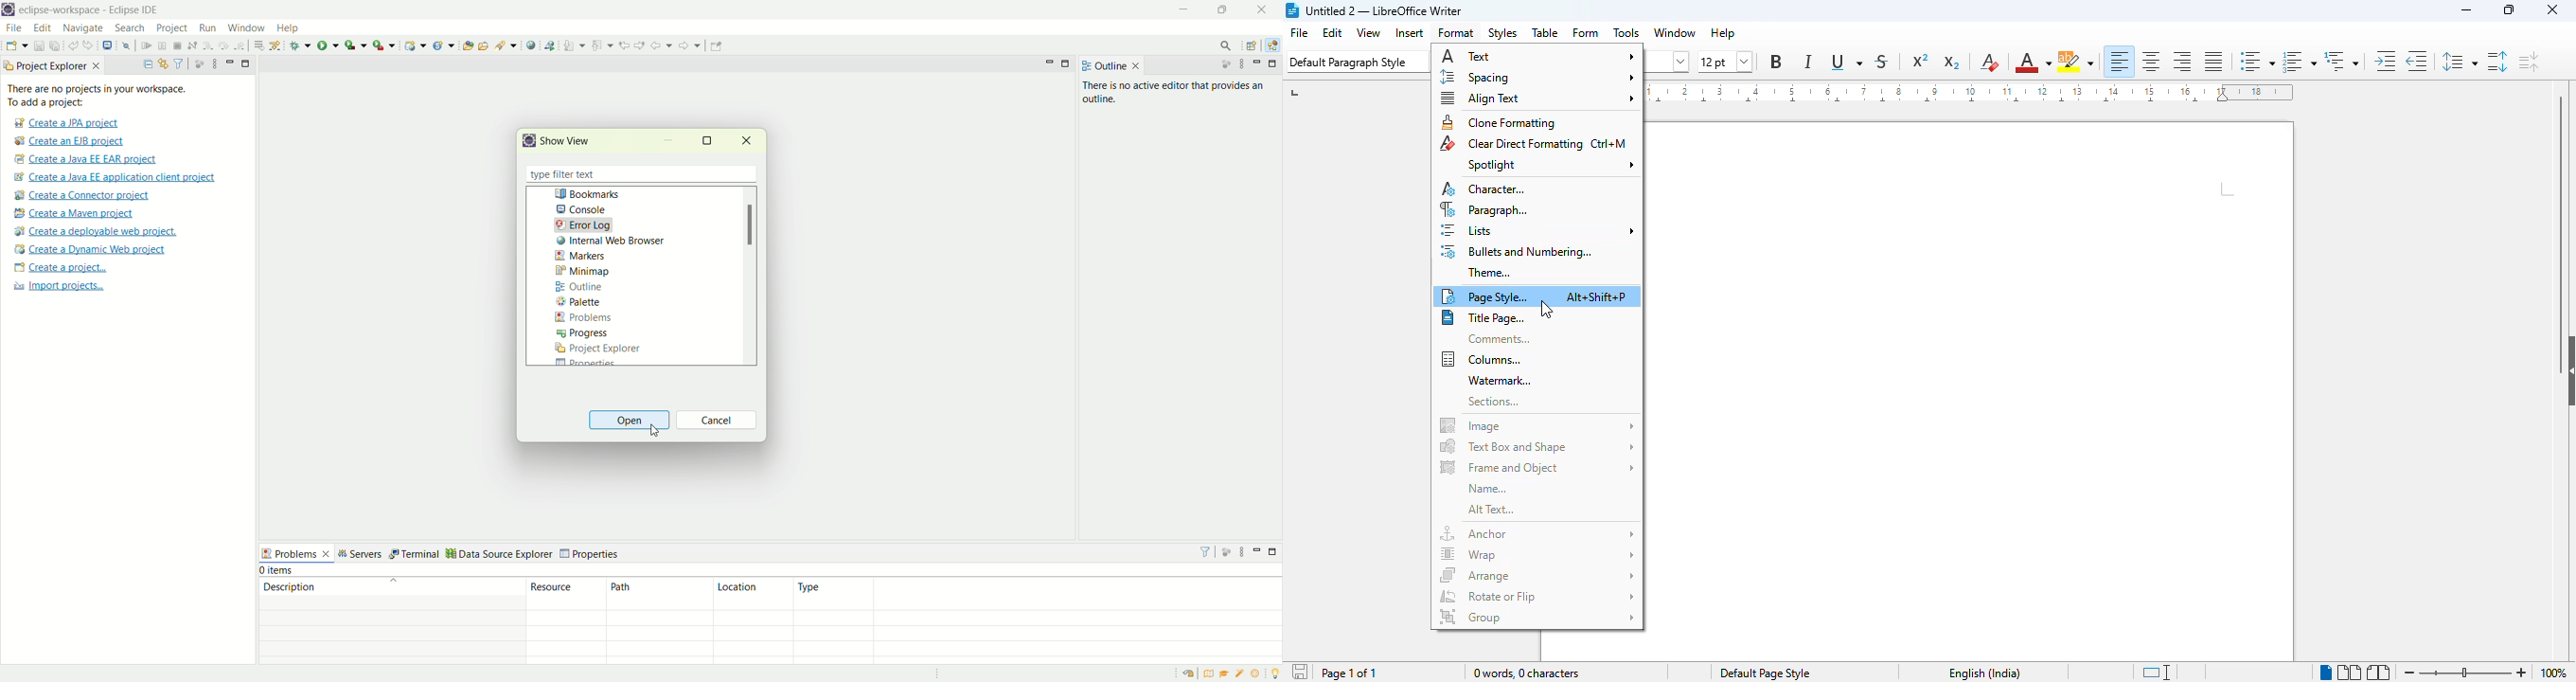  What do you see at coordinates (415, 552) in the screenshot?
I see `terminal` at bounding box center [415, 552].